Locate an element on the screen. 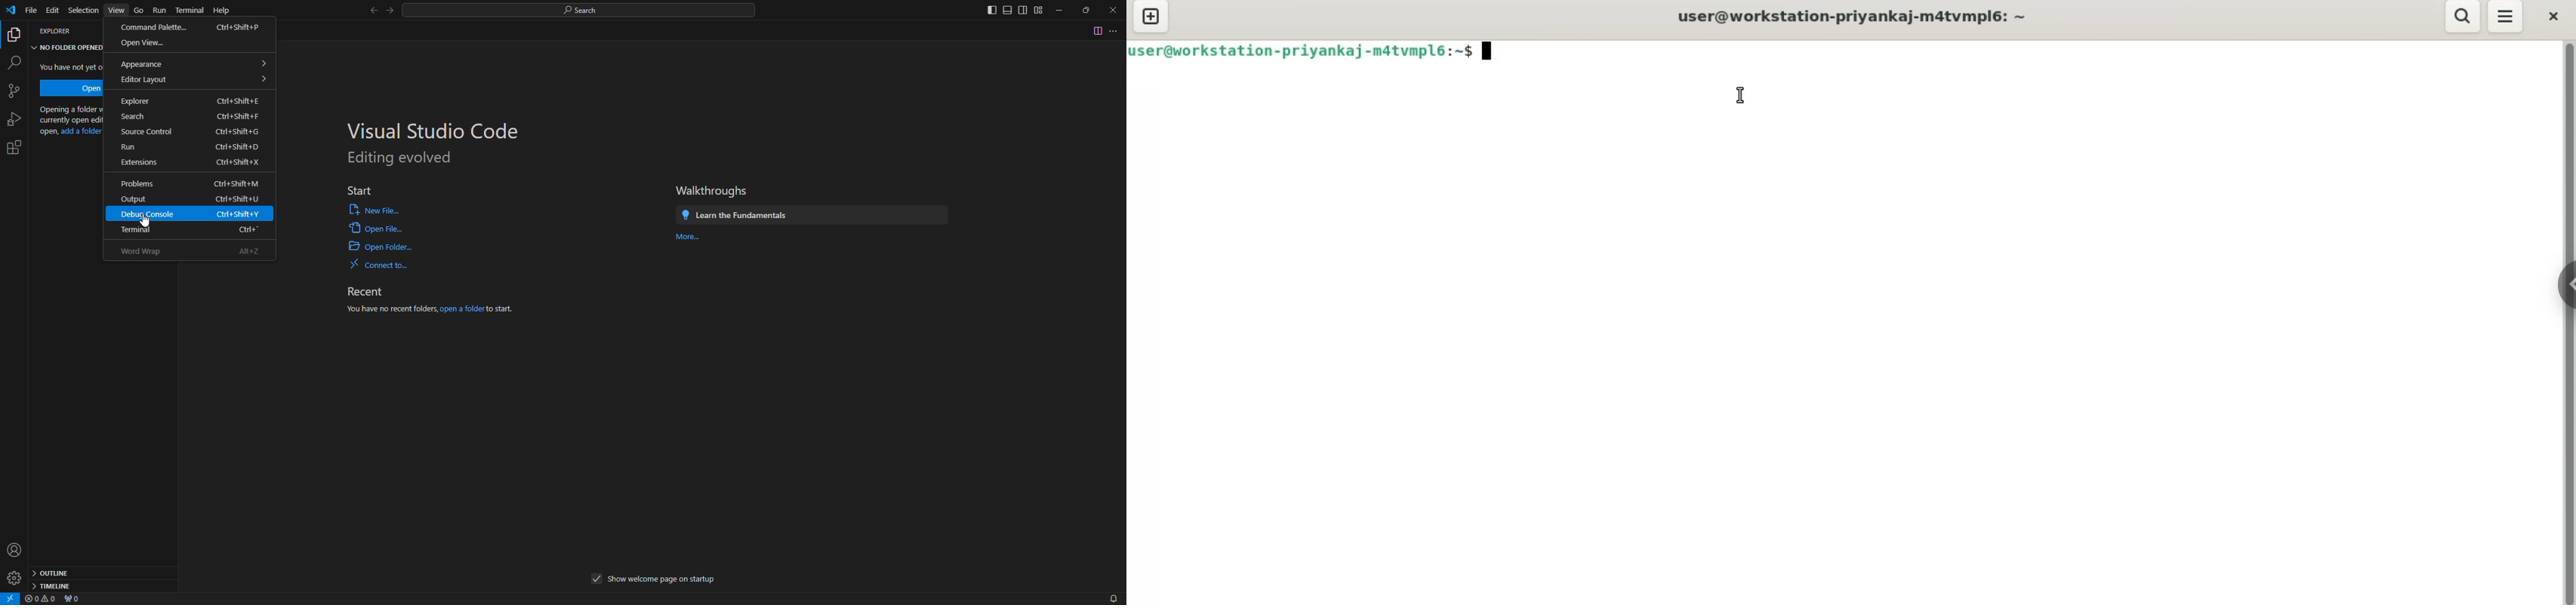 The width and height of the screenshot is (2576, 616). warnings is located at coordinates (39, 599).